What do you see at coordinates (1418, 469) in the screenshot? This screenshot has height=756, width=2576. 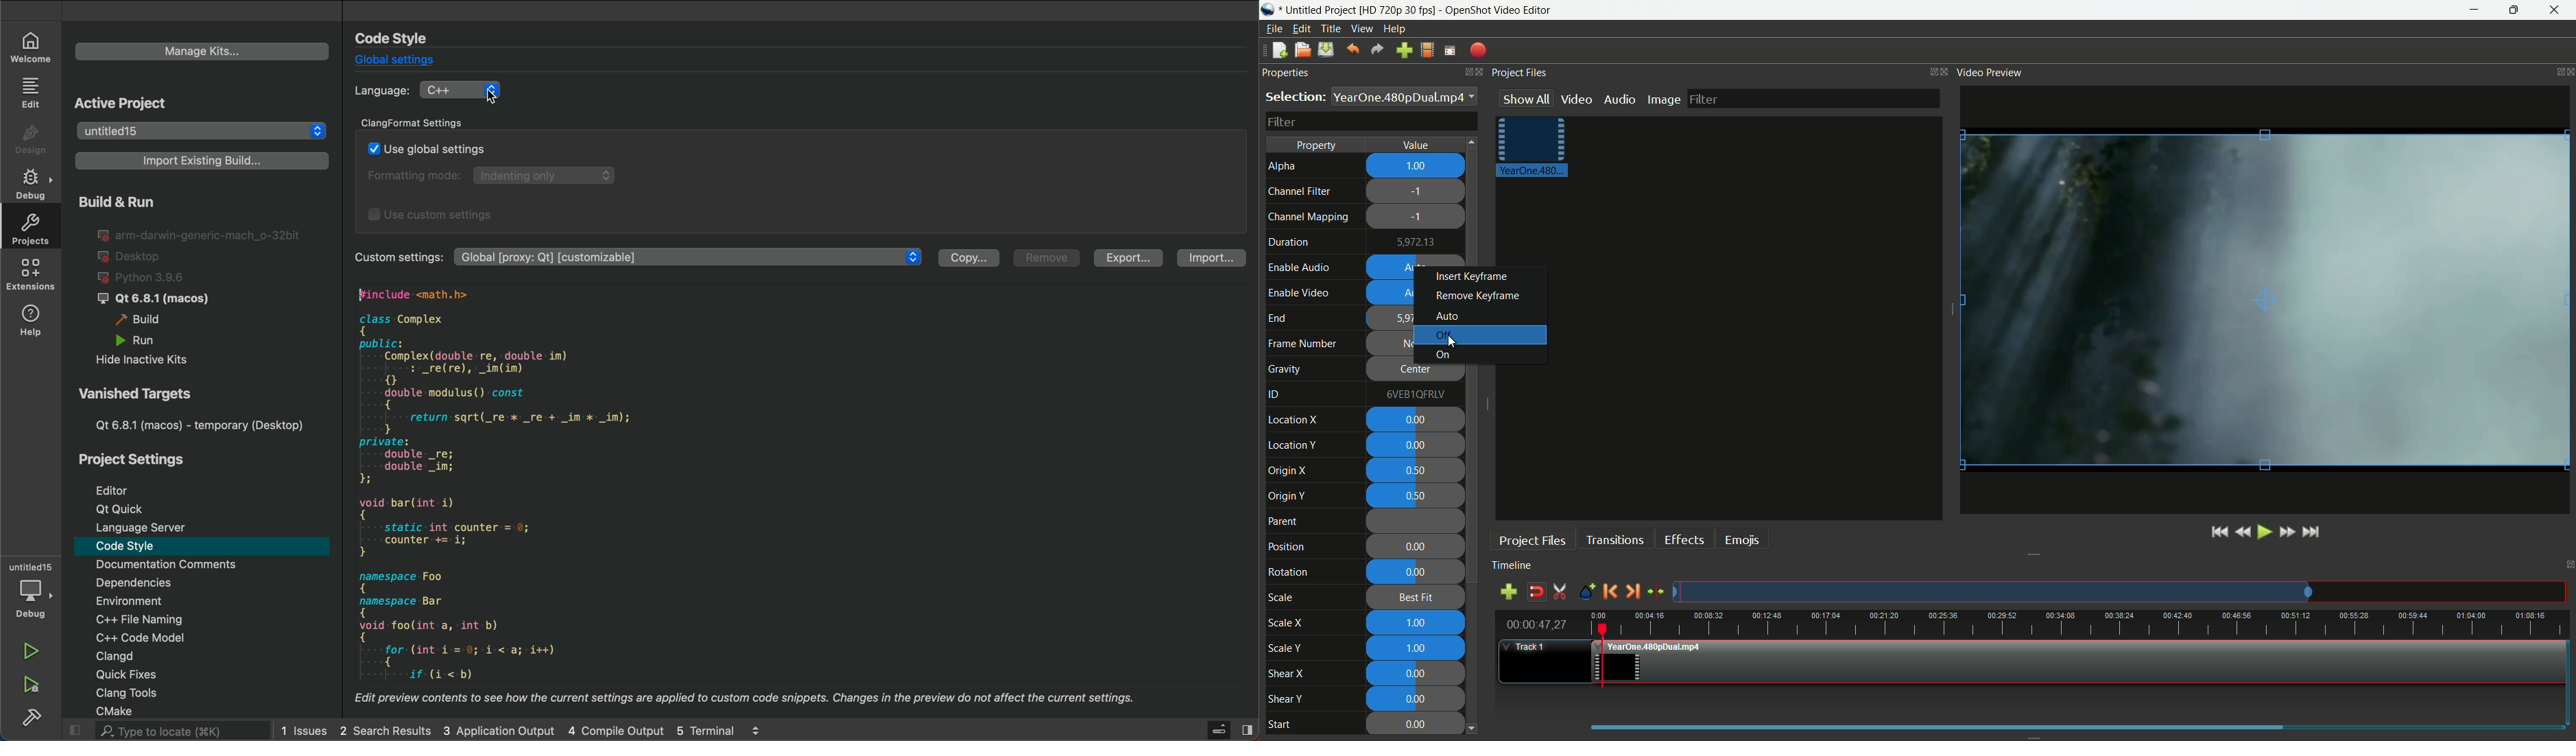 I see `0.50` at bounding box center [1418, 469].